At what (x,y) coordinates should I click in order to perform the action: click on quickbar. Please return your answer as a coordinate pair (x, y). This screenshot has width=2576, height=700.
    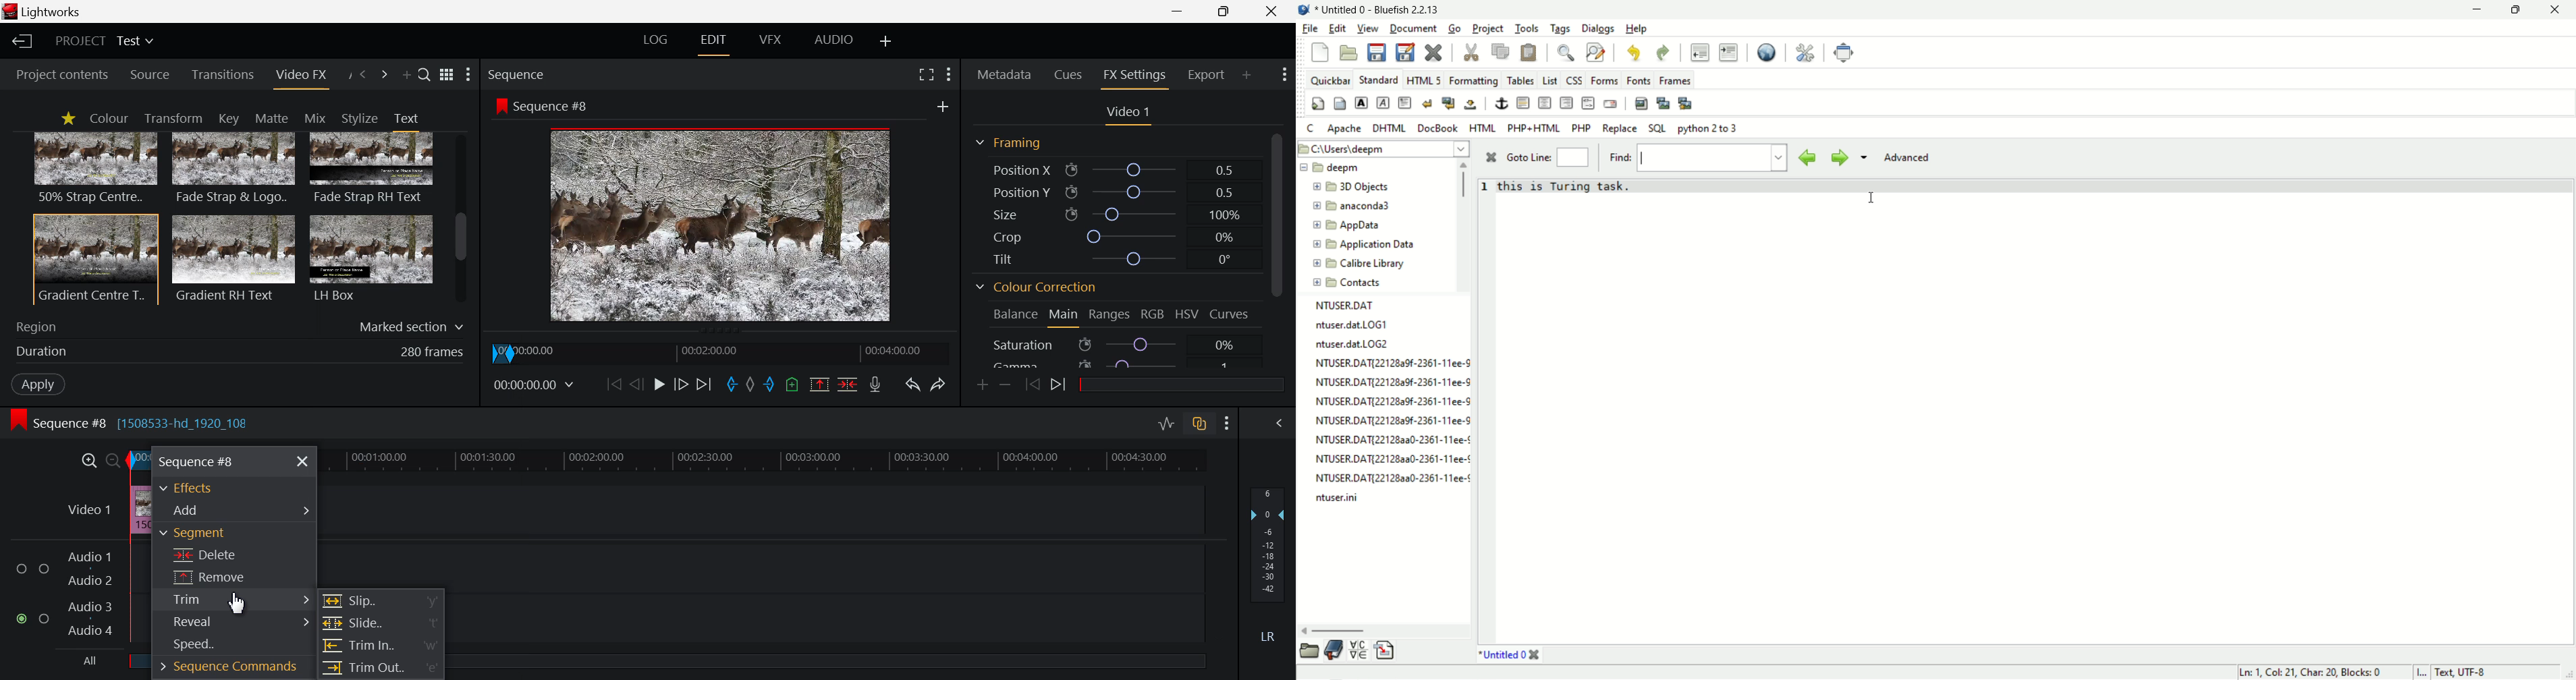
    Looking at the image, I should click on (1330, 81).